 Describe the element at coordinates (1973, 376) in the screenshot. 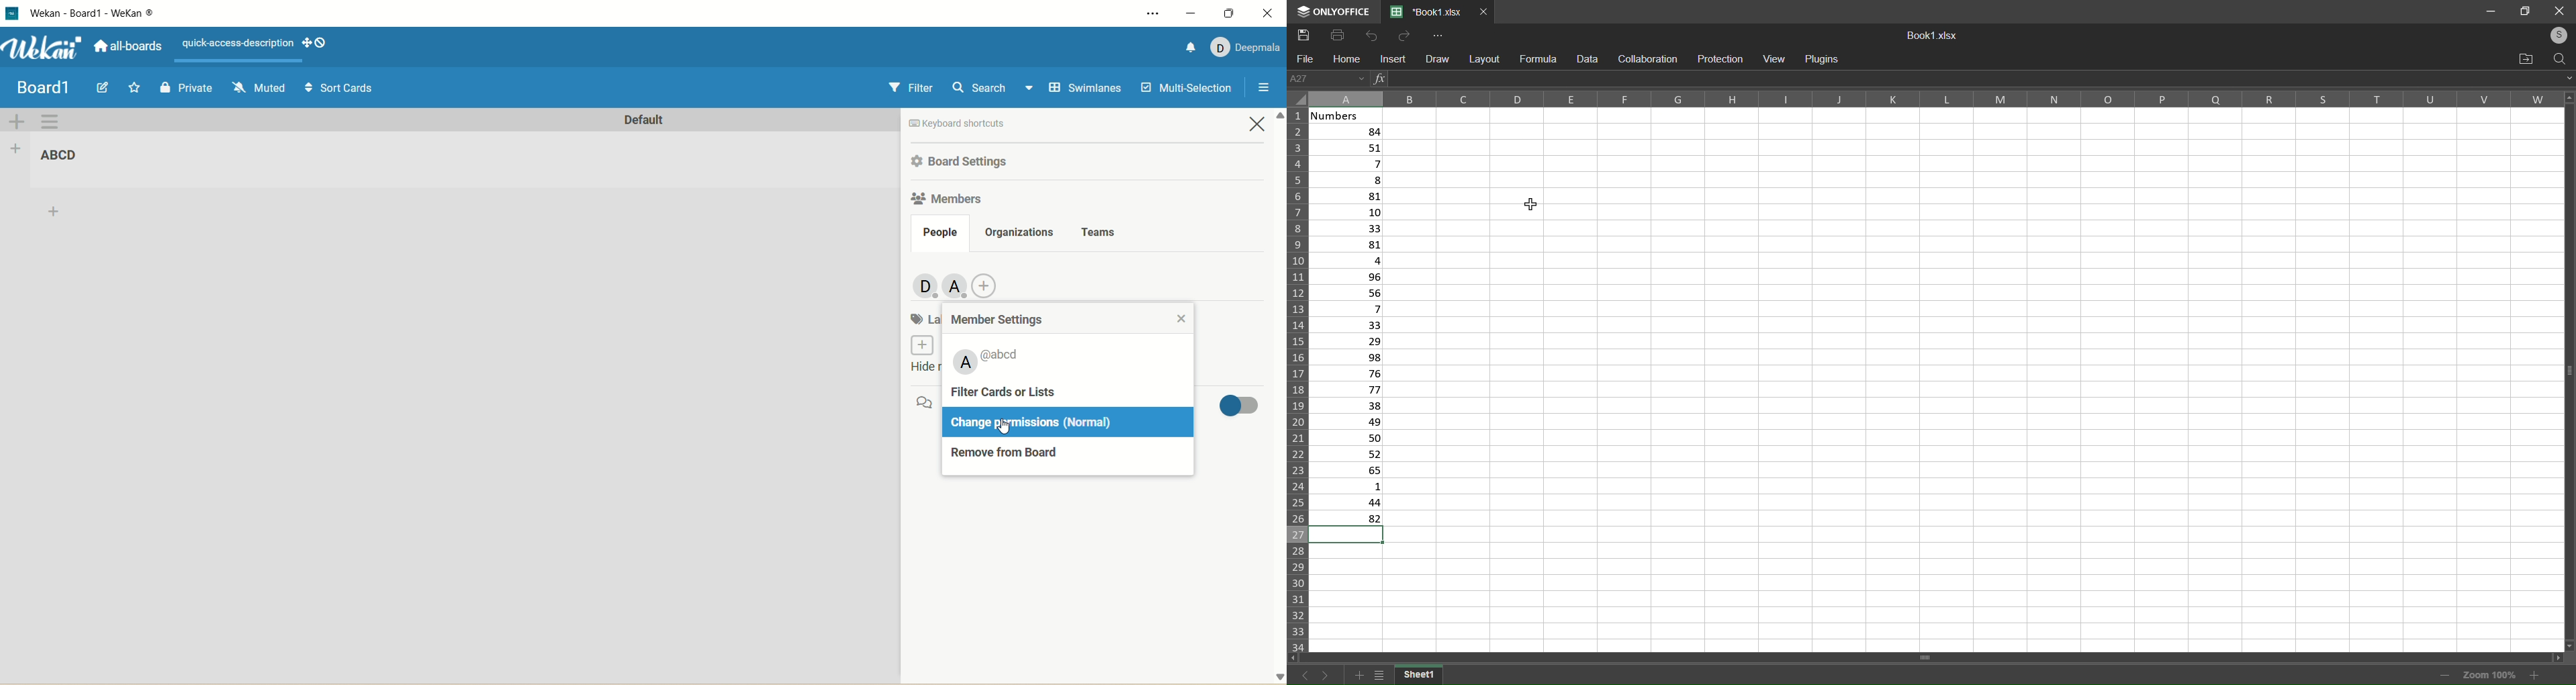

I see `cells` at that location.